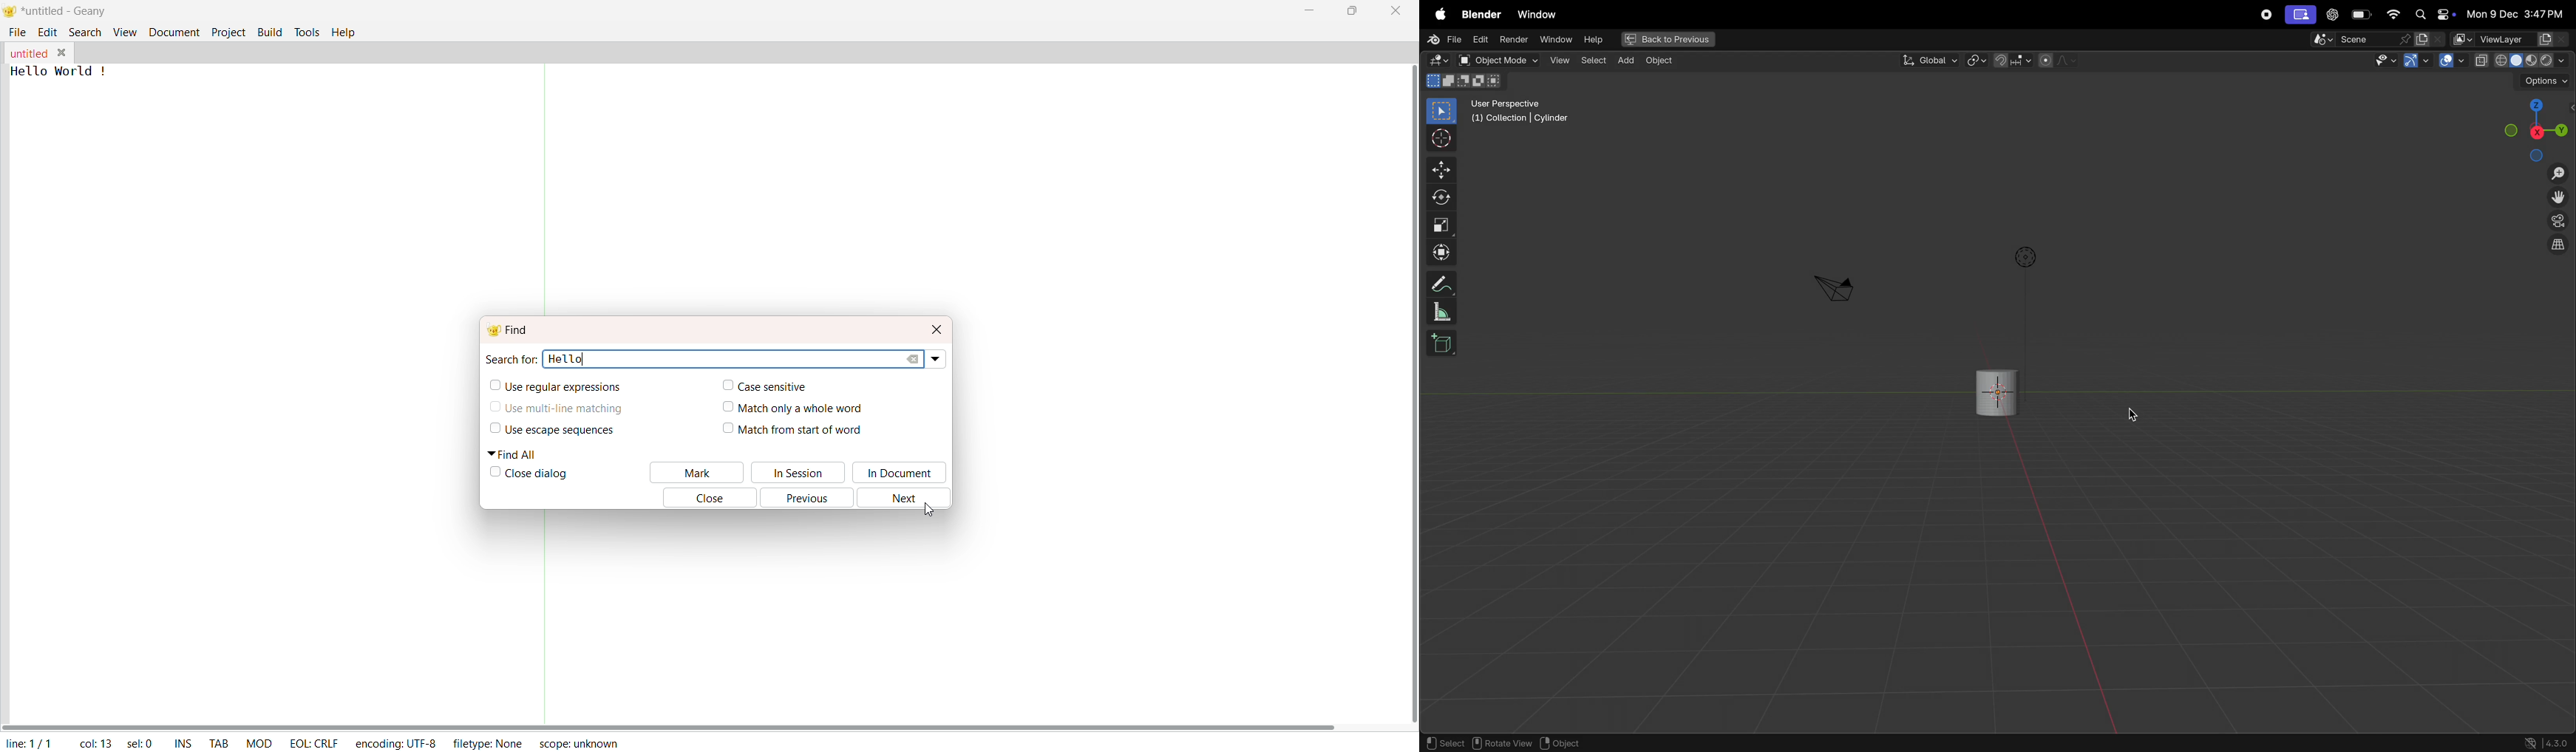 The width and height of the screenshot is (2576, 756). Describe the element at coordinates (493, 474) in the screenshot. I see `Check box` at that location.